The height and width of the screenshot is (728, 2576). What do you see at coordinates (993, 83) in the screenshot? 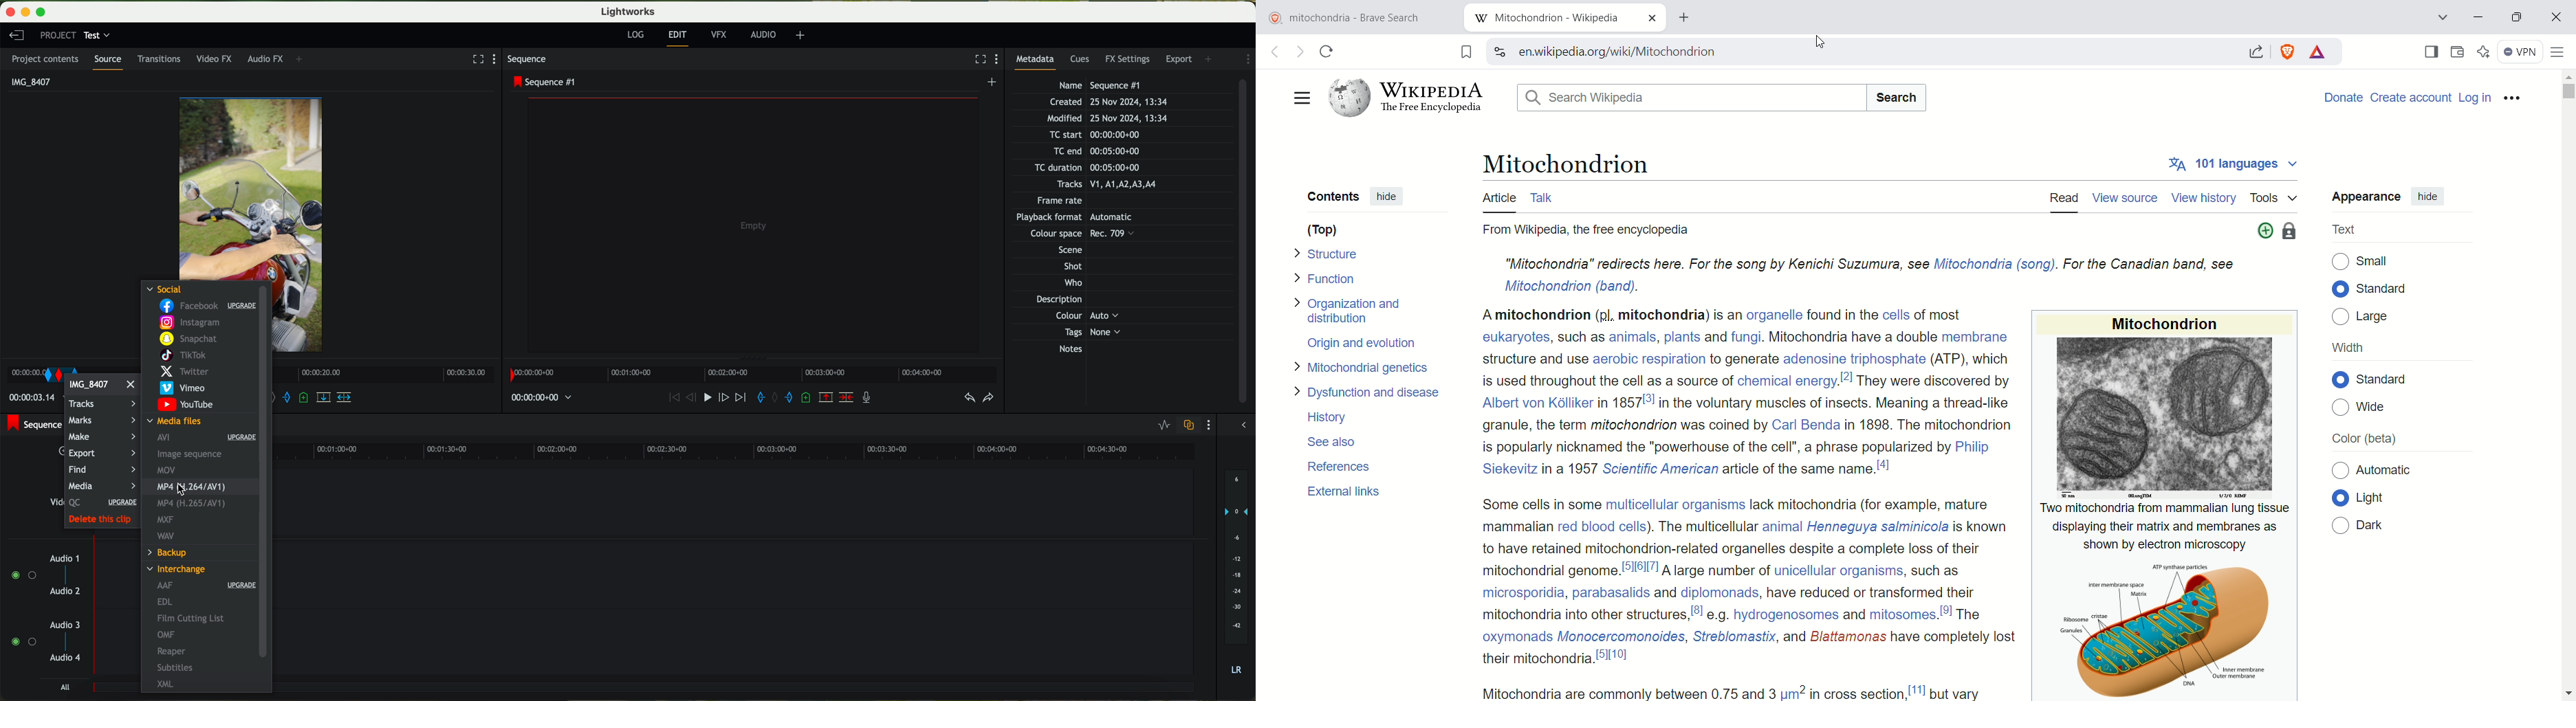
I see `create a new sequence` at bounding box center [993, 83].